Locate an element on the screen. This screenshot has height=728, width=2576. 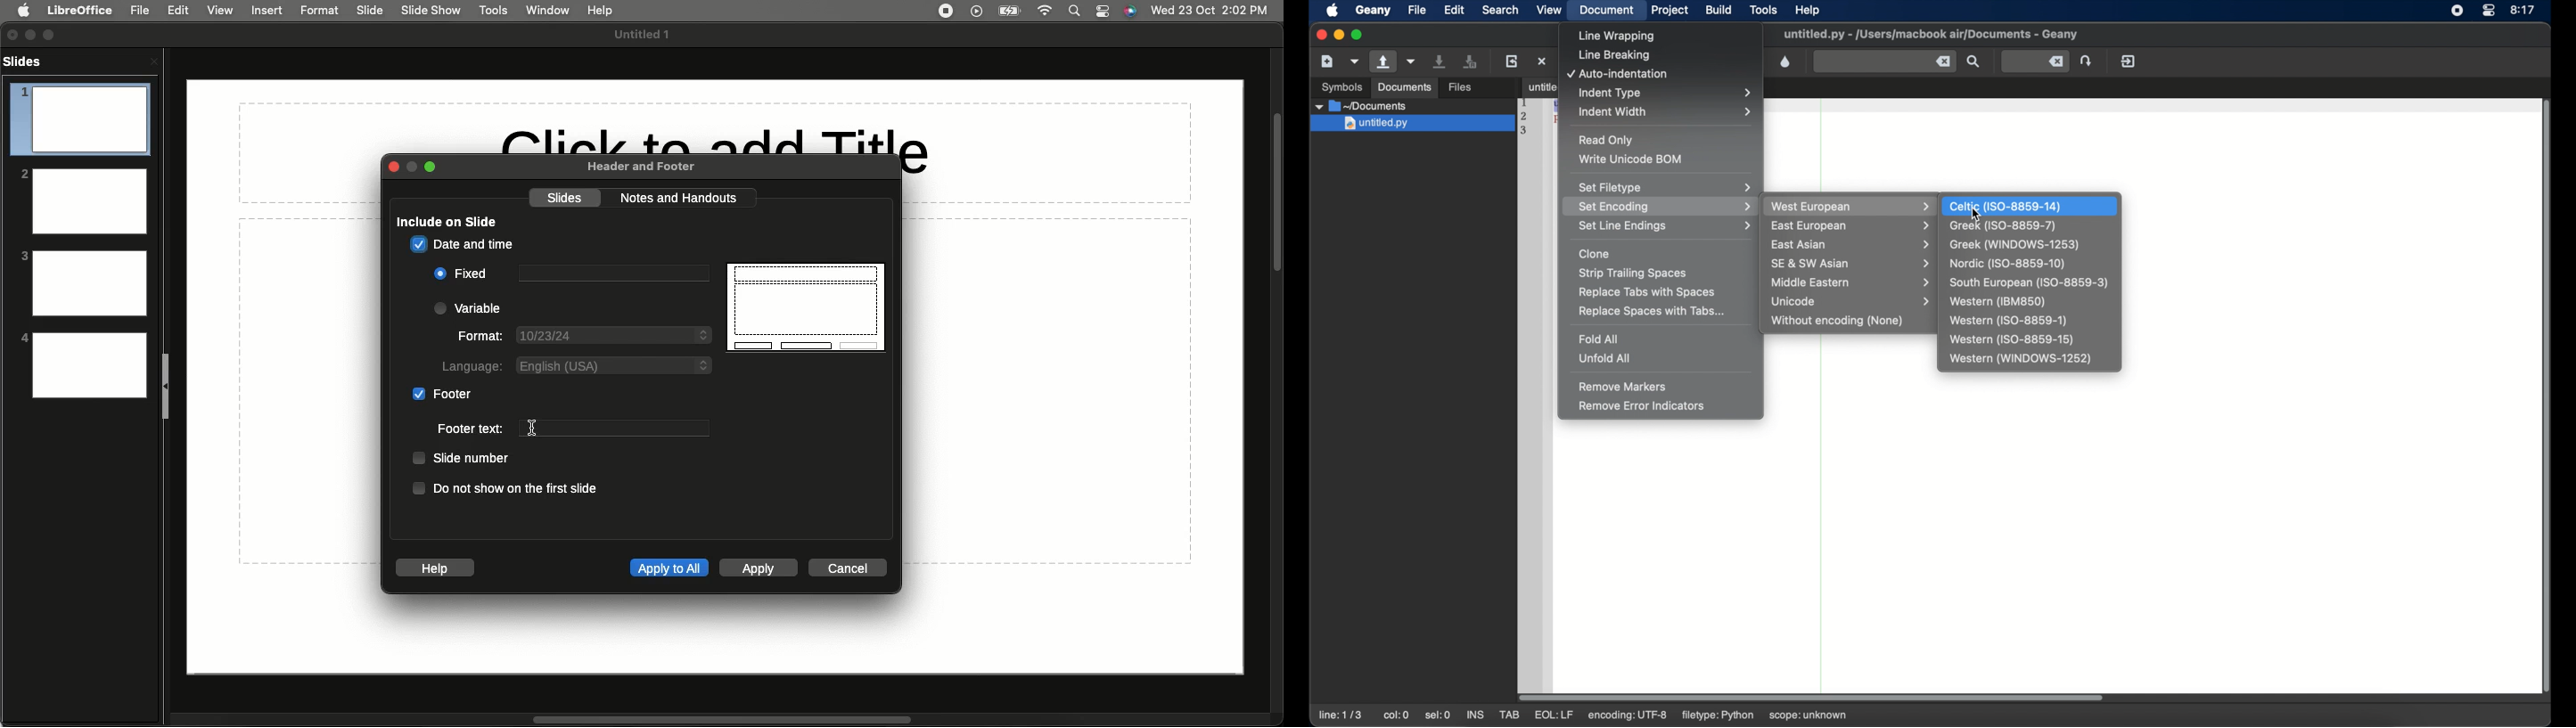
western is located at coordinates (2022, 359).